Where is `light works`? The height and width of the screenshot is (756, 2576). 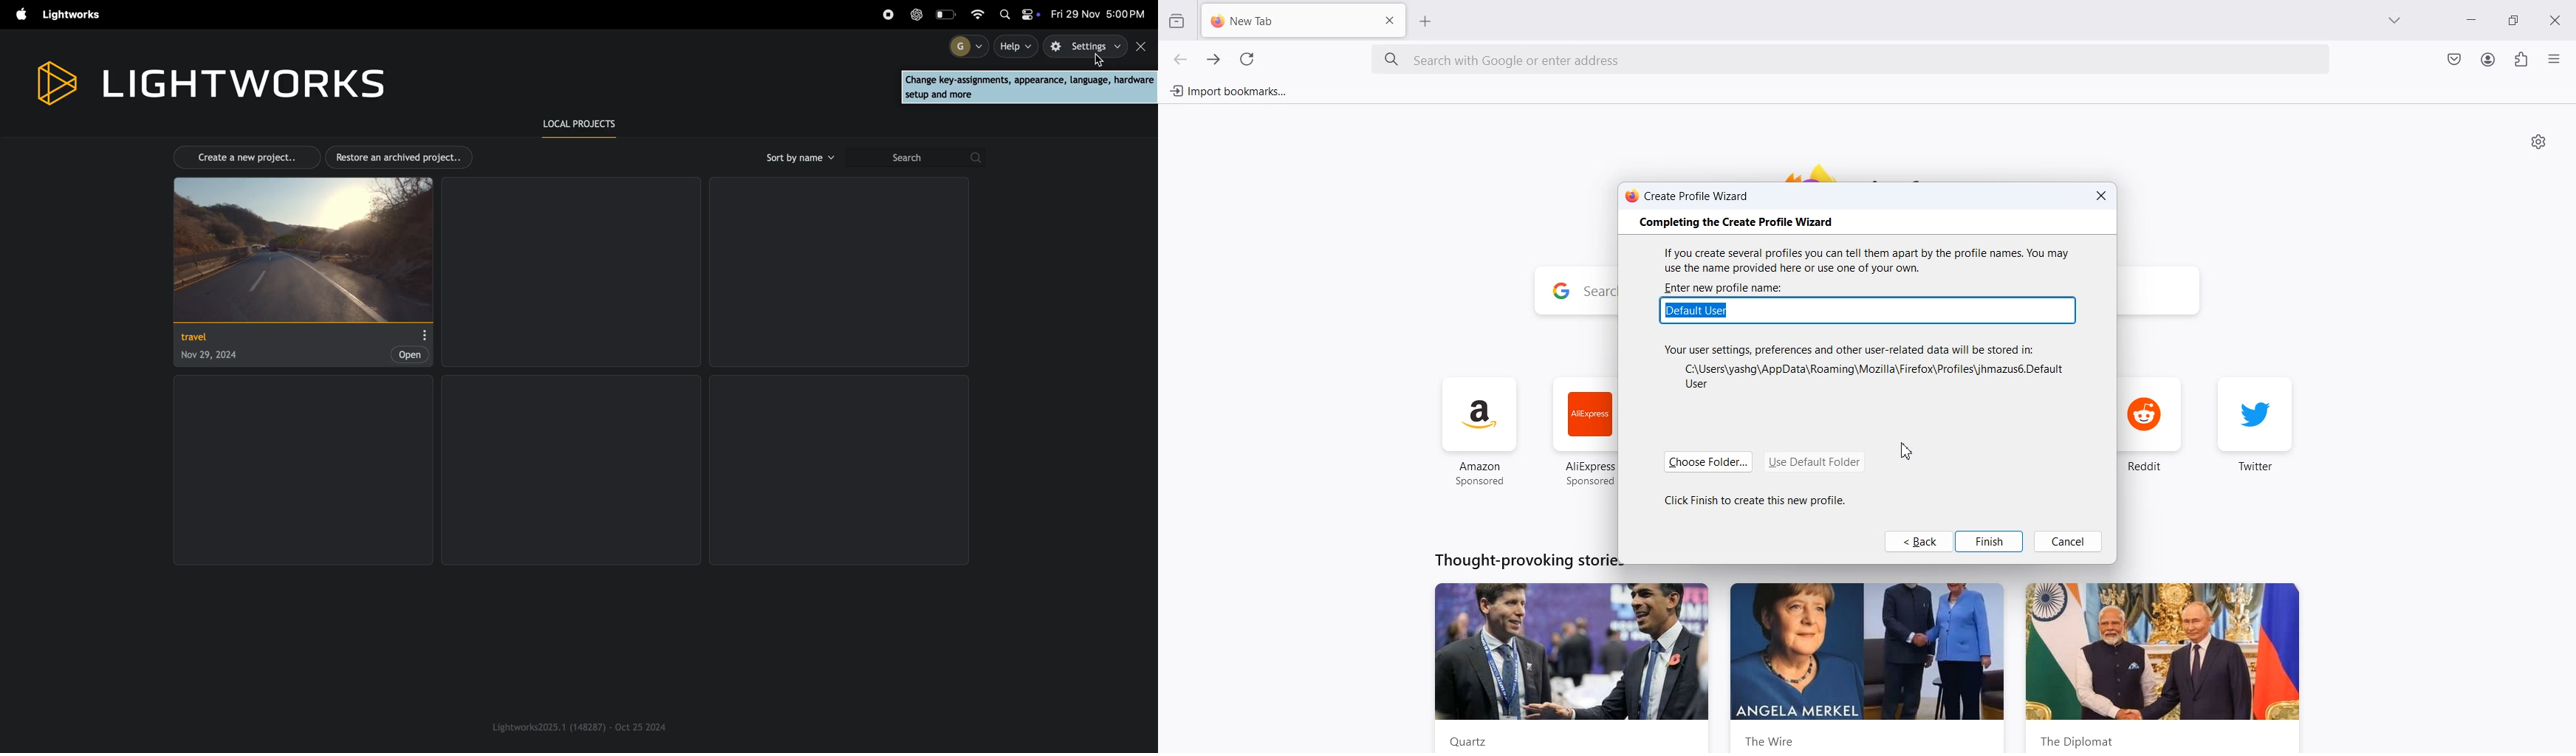 light works is located at coordinates (74, 15).